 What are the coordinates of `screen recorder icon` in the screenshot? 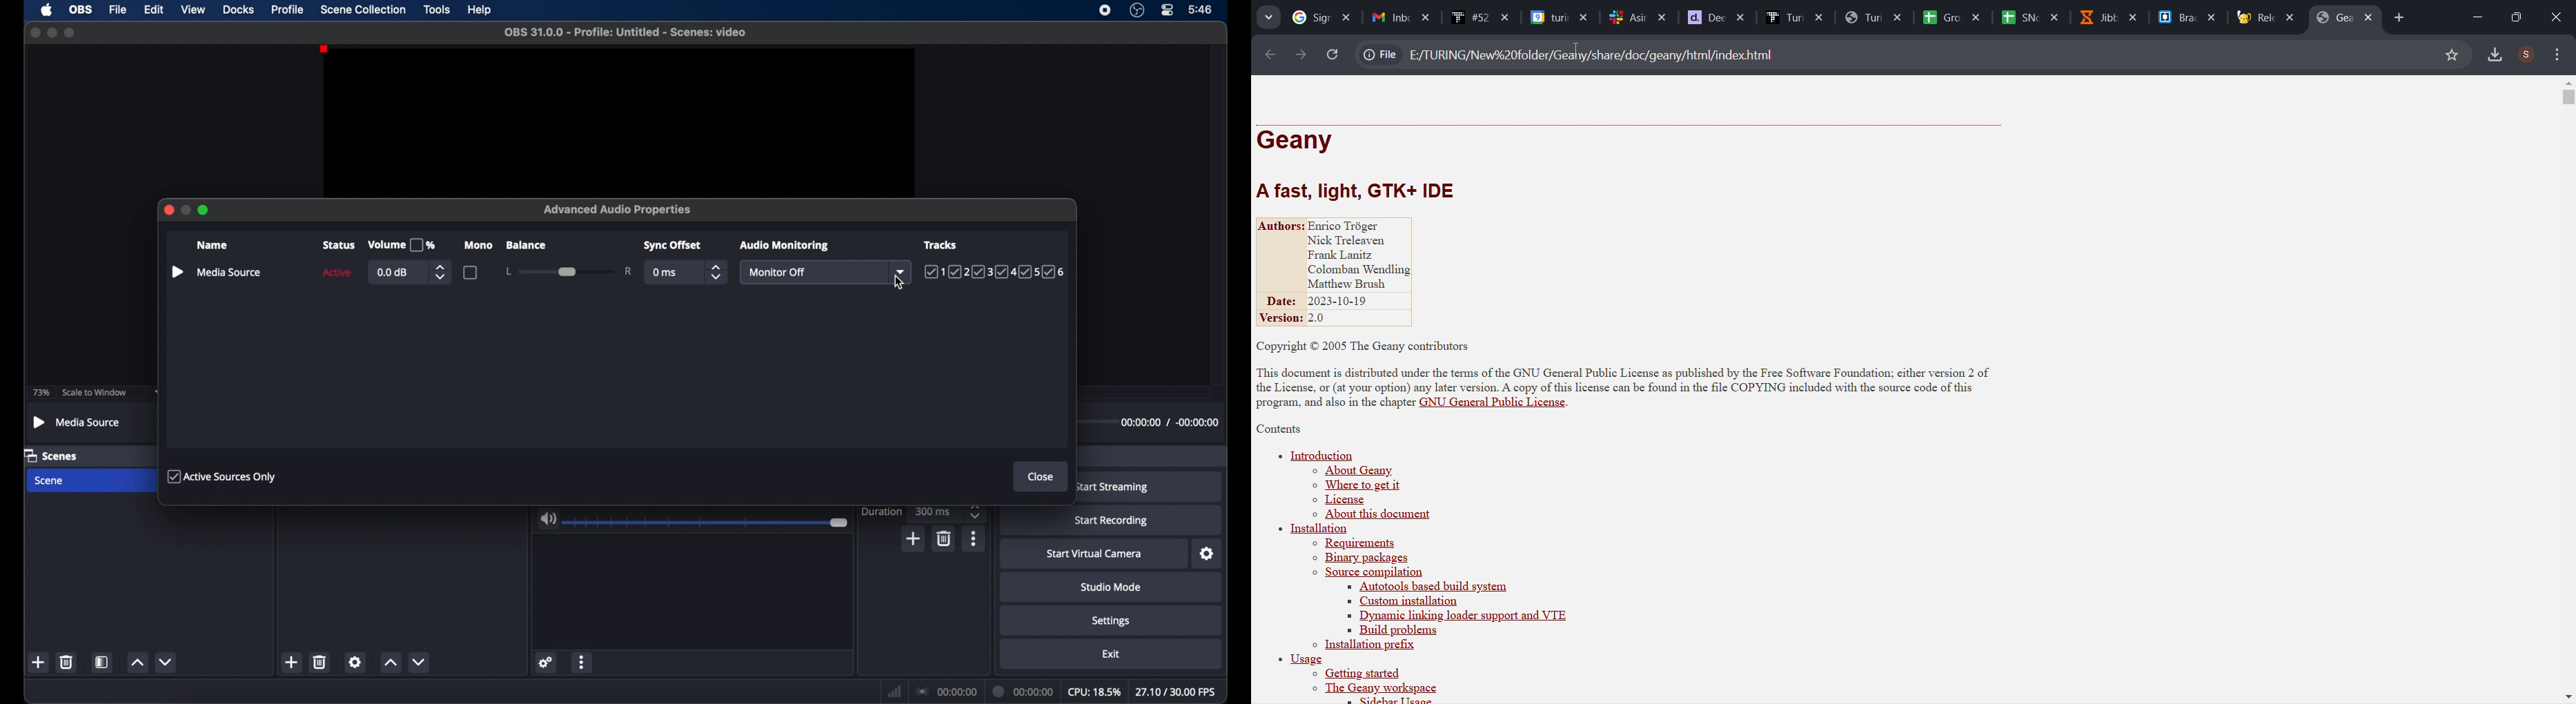 It's located at (1105, 9).